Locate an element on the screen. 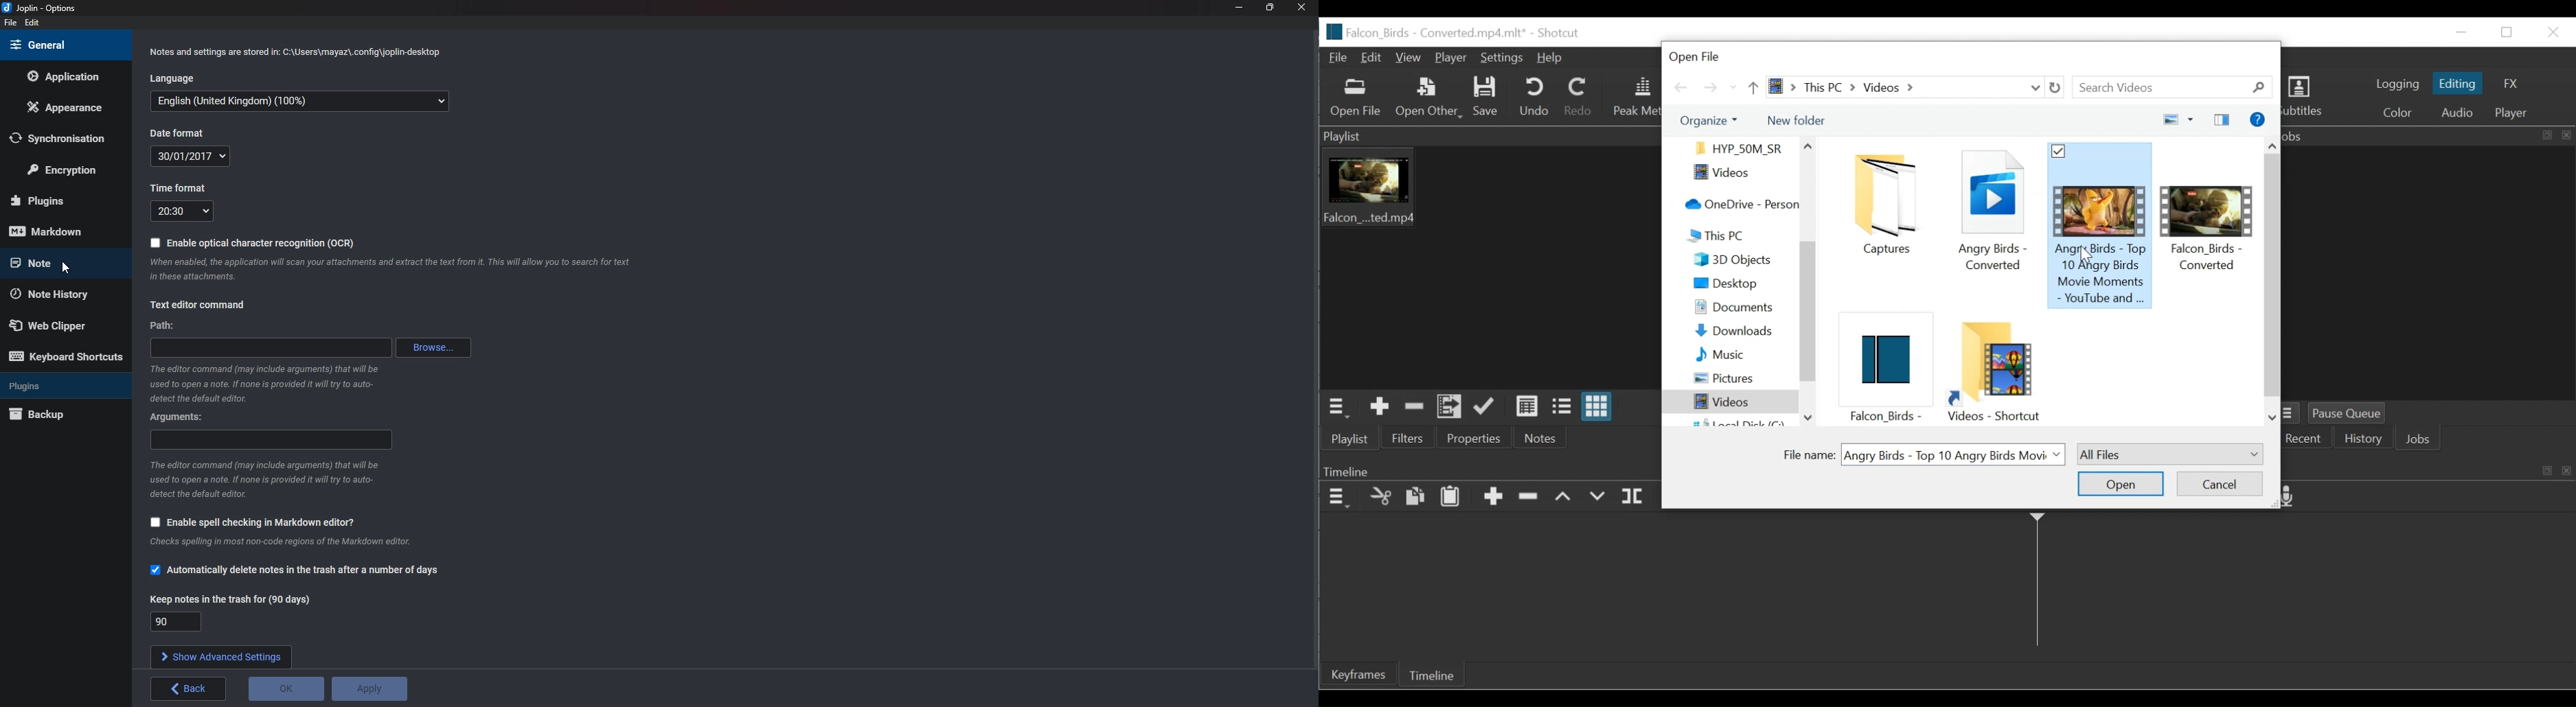  Time format is located at coordinates (189, 187).